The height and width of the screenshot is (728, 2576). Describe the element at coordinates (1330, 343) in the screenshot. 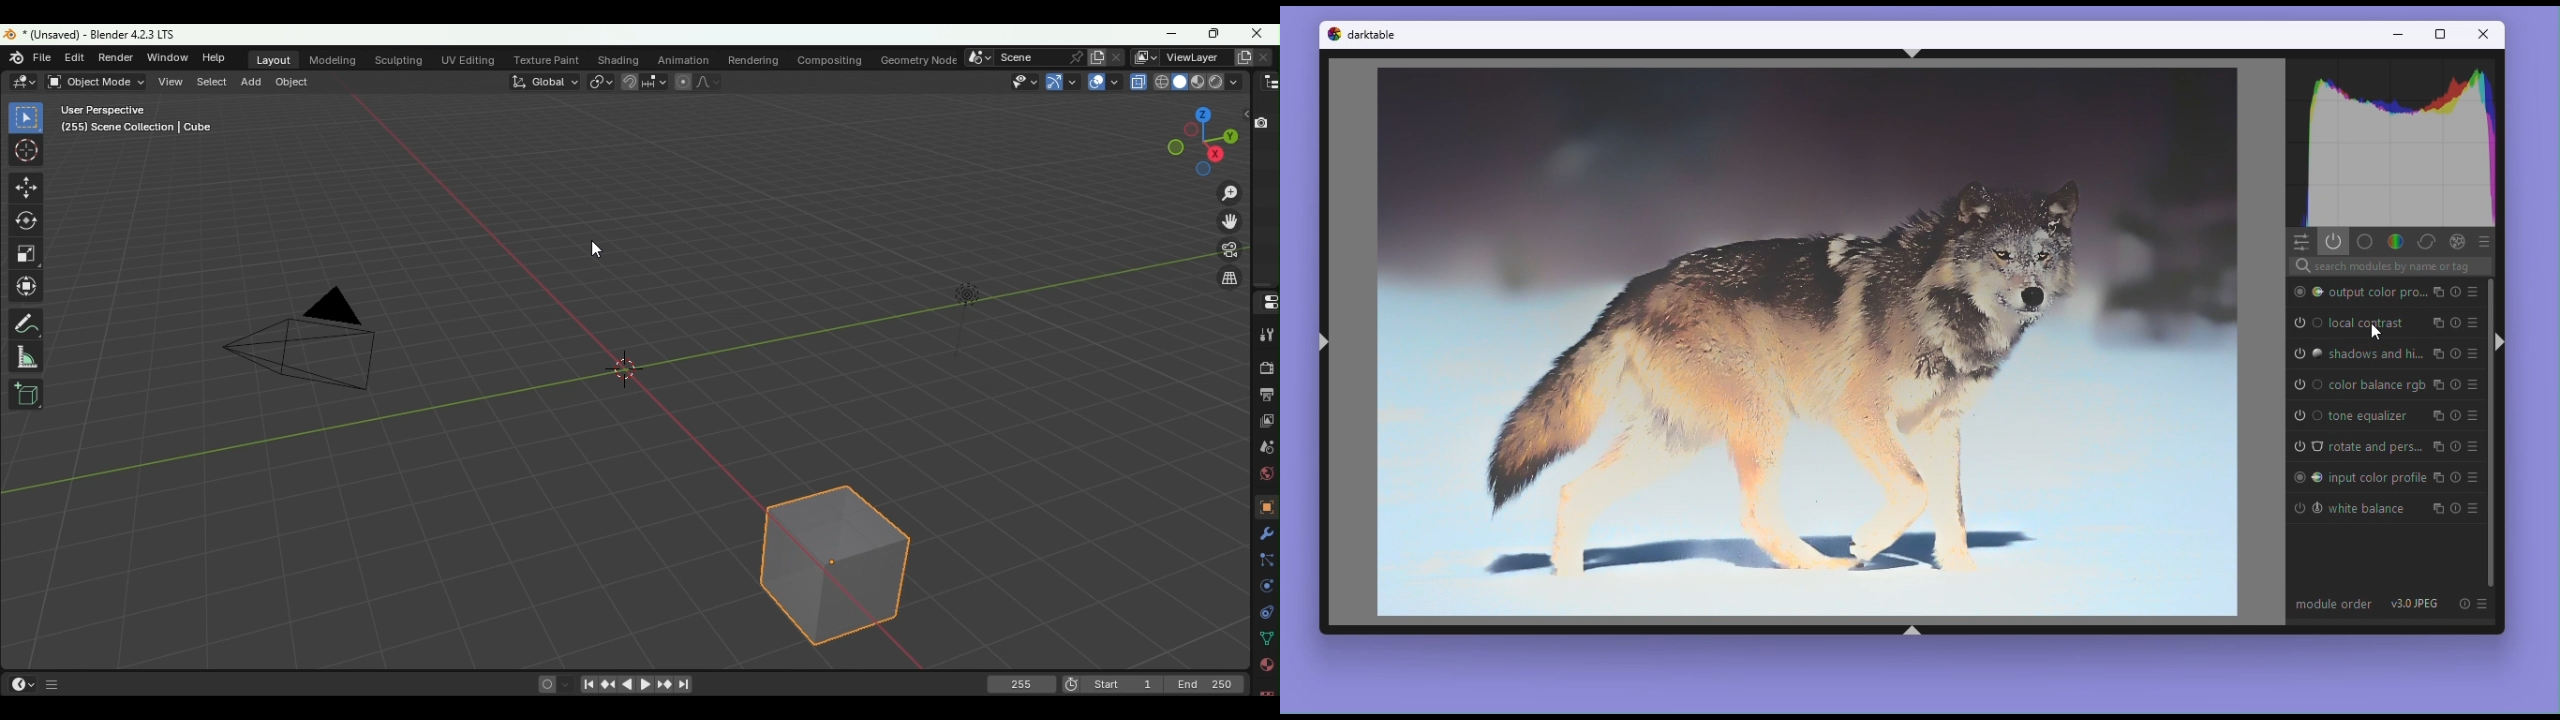

I see `shift+ctrl+l` at that location.